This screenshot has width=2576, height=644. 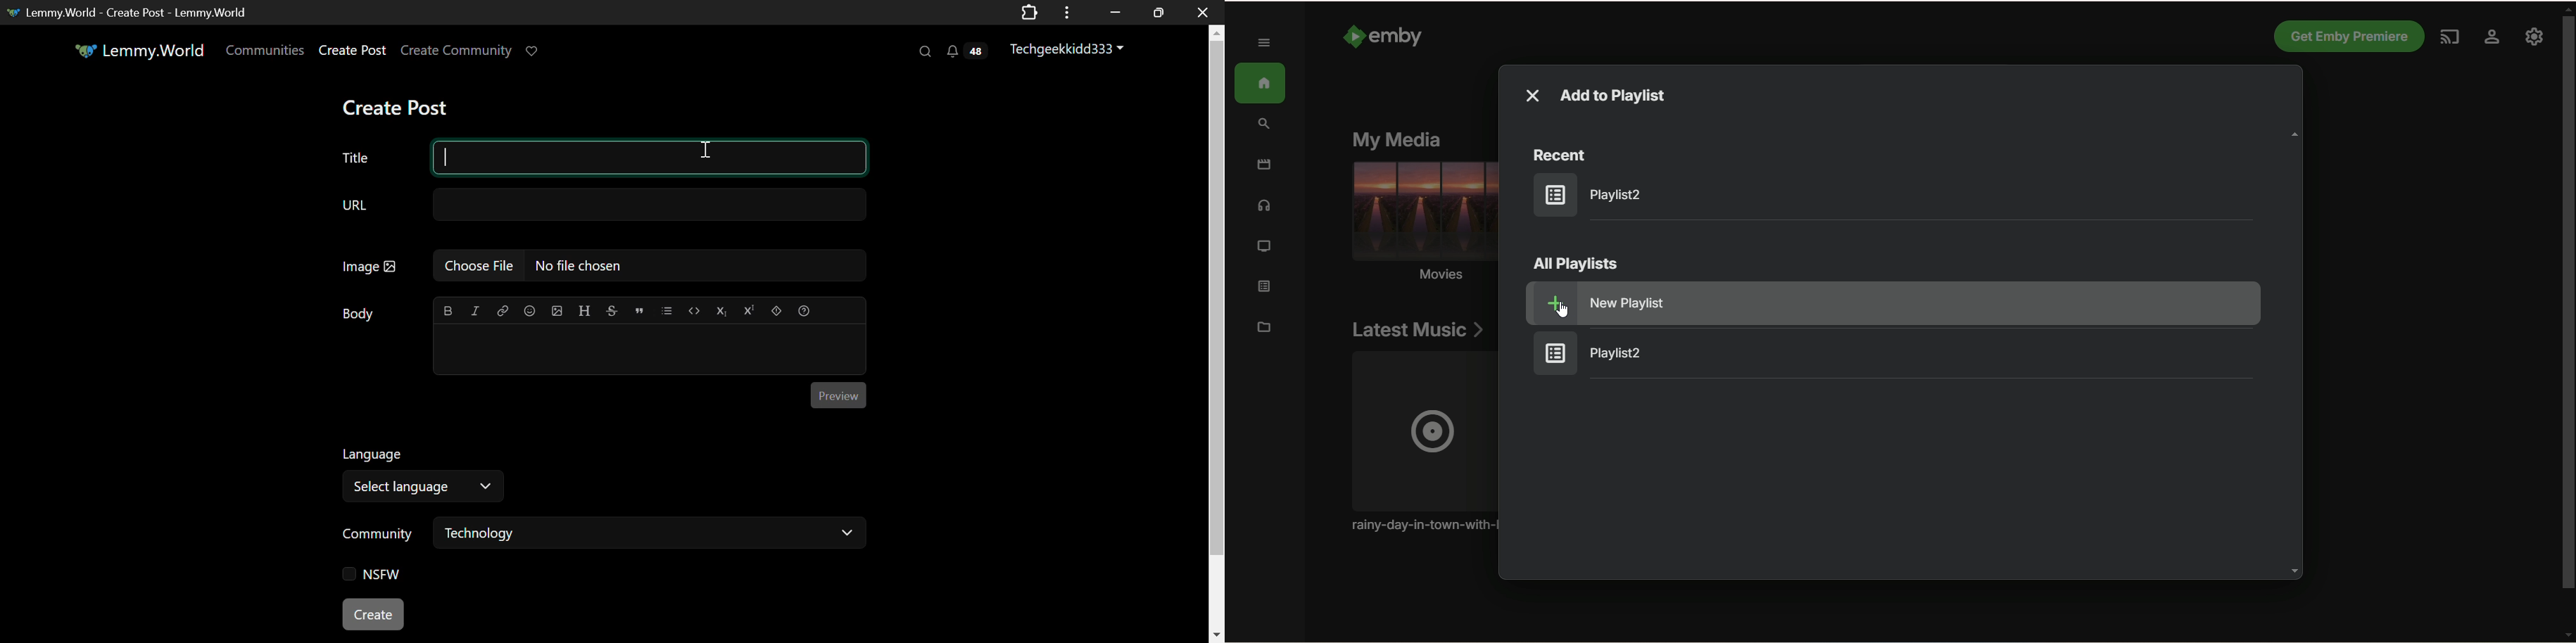 What do you see at coordinates (398, 107) in the screenshot?
I see `Create Post` at bounding box center [398, 107].